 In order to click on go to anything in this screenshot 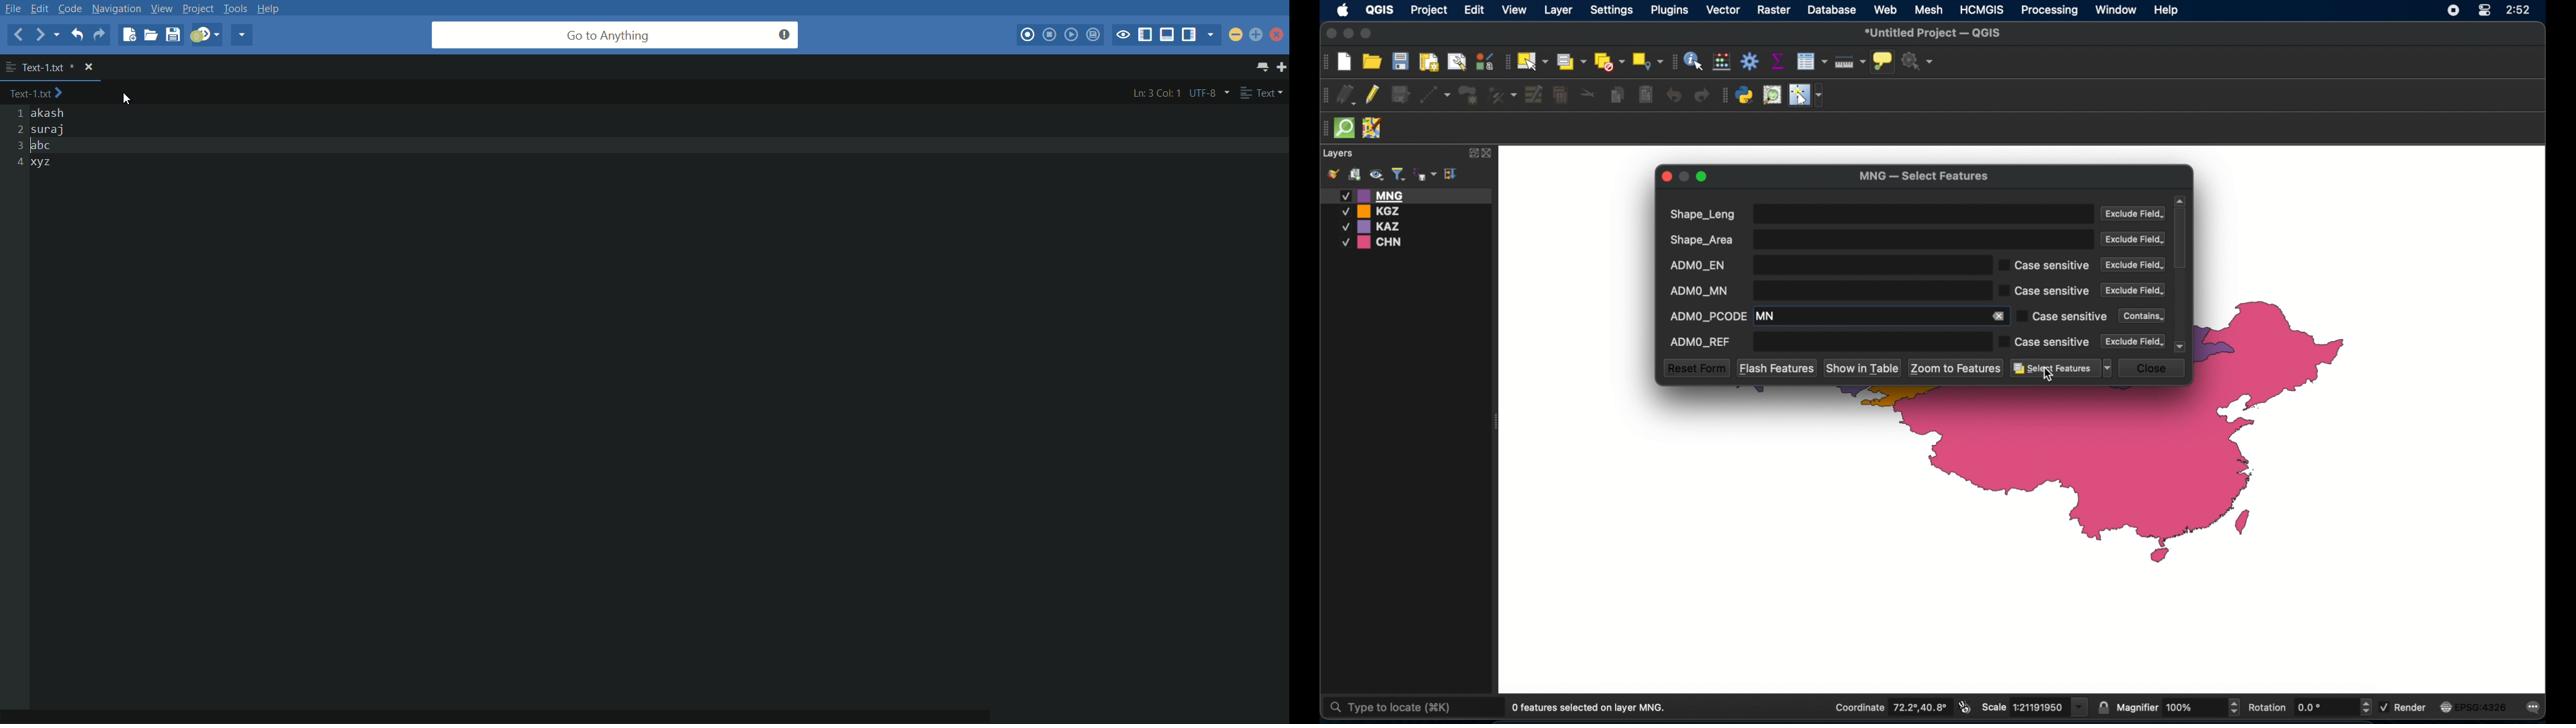, I will do `click(615, 35)`.